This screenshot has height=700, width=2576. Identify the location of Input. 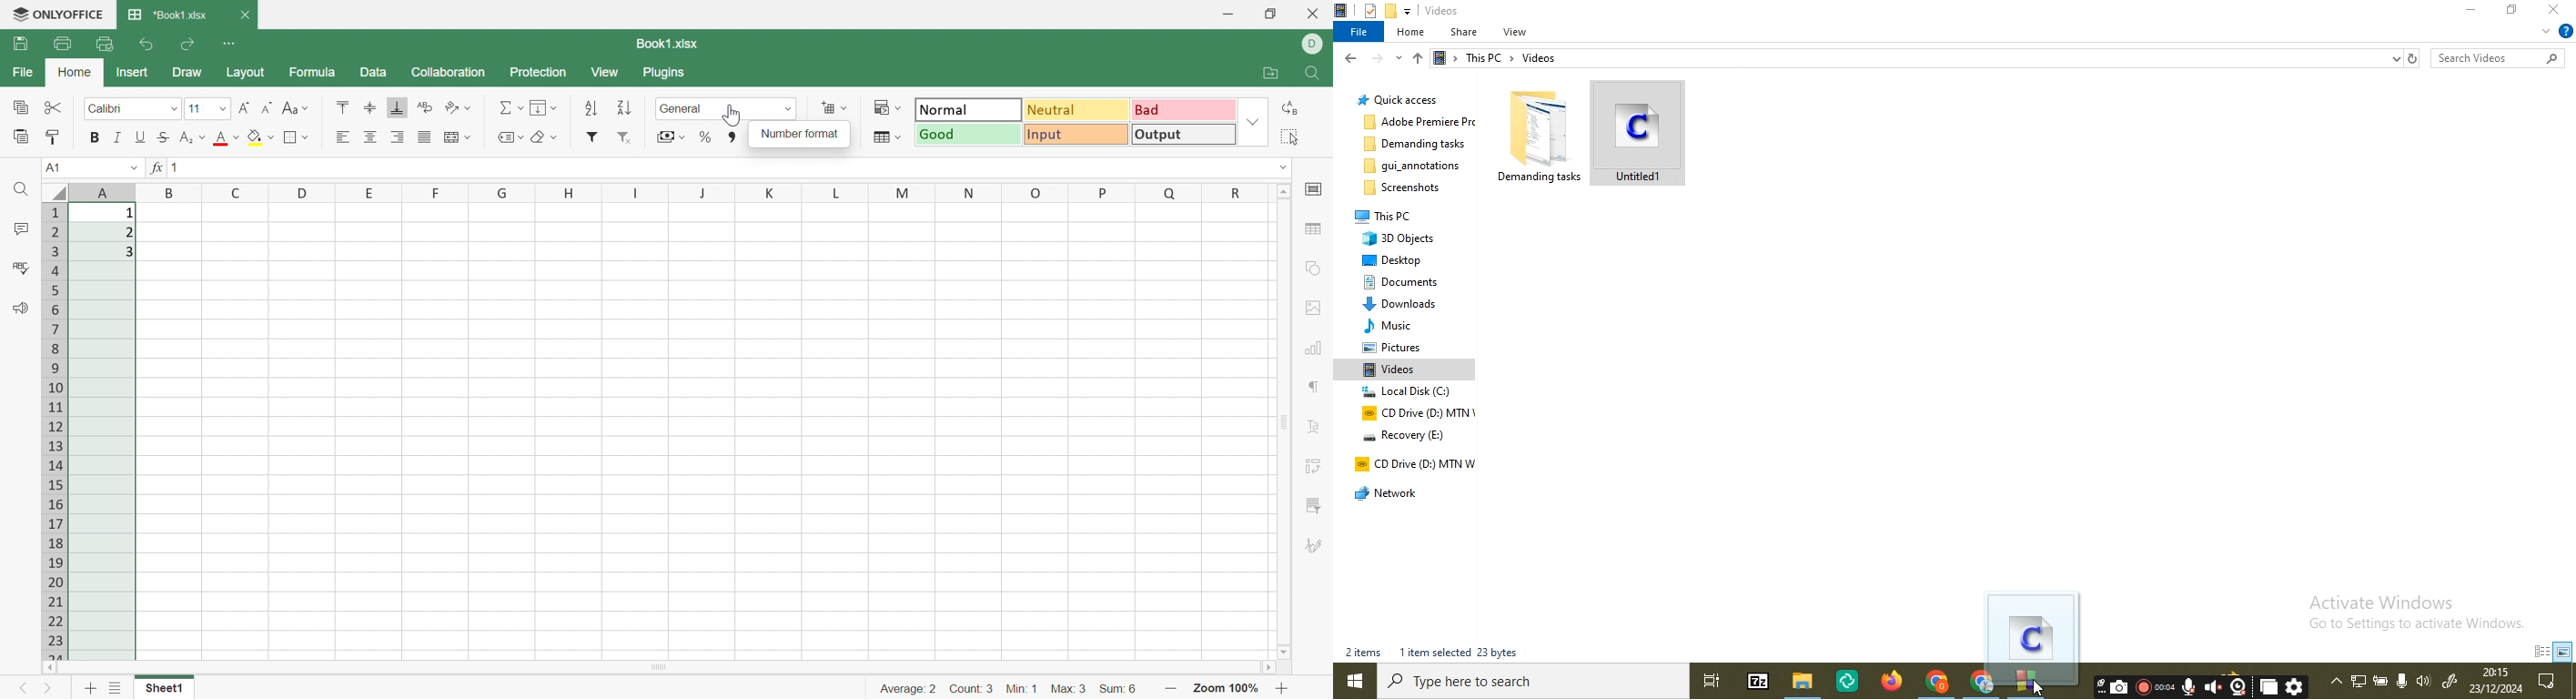
(1078, 135).